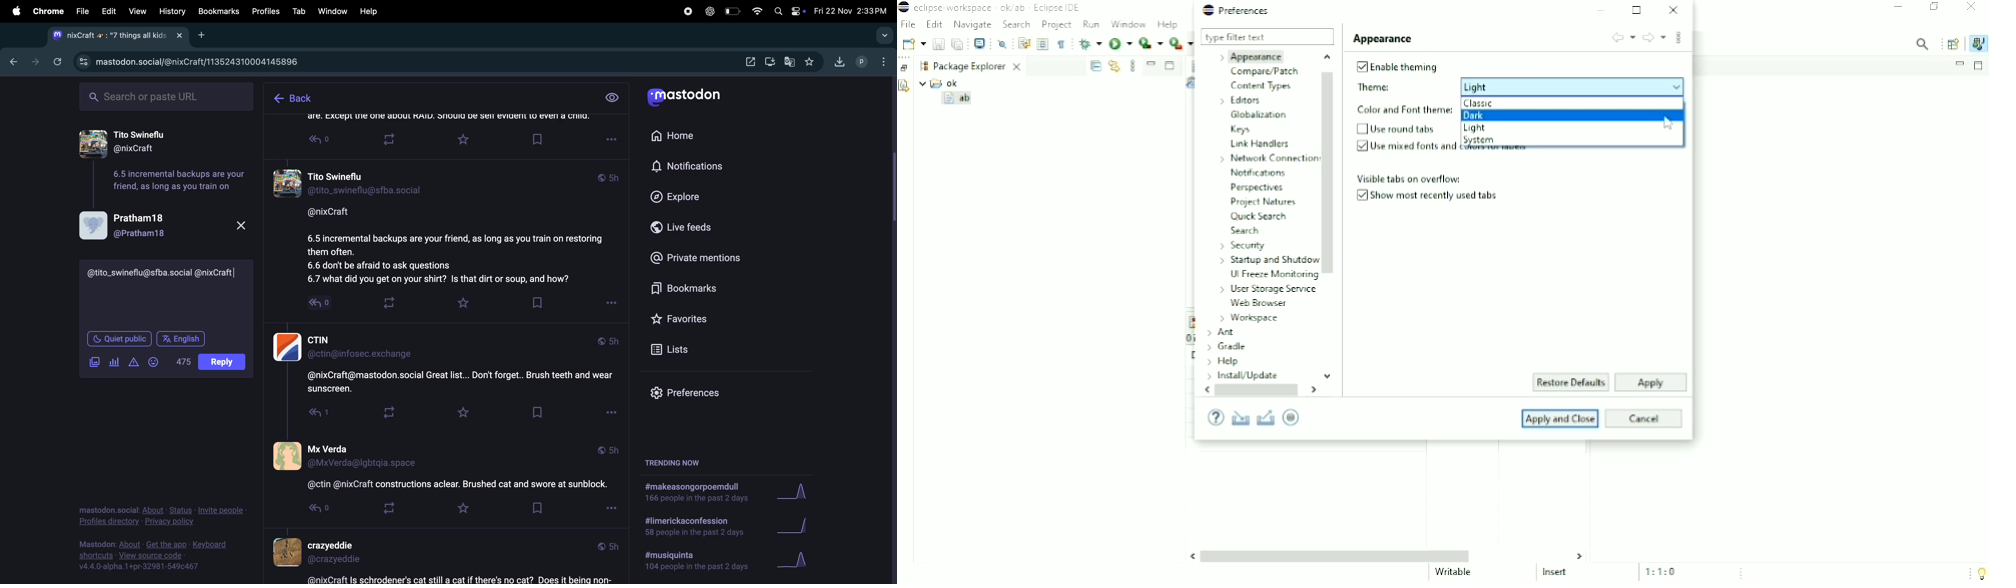 The width and height of the screenshot is (2016, 588). I want to click on 6.5 incremental backups are your
friend, as long as you train on, so click(178, 181).